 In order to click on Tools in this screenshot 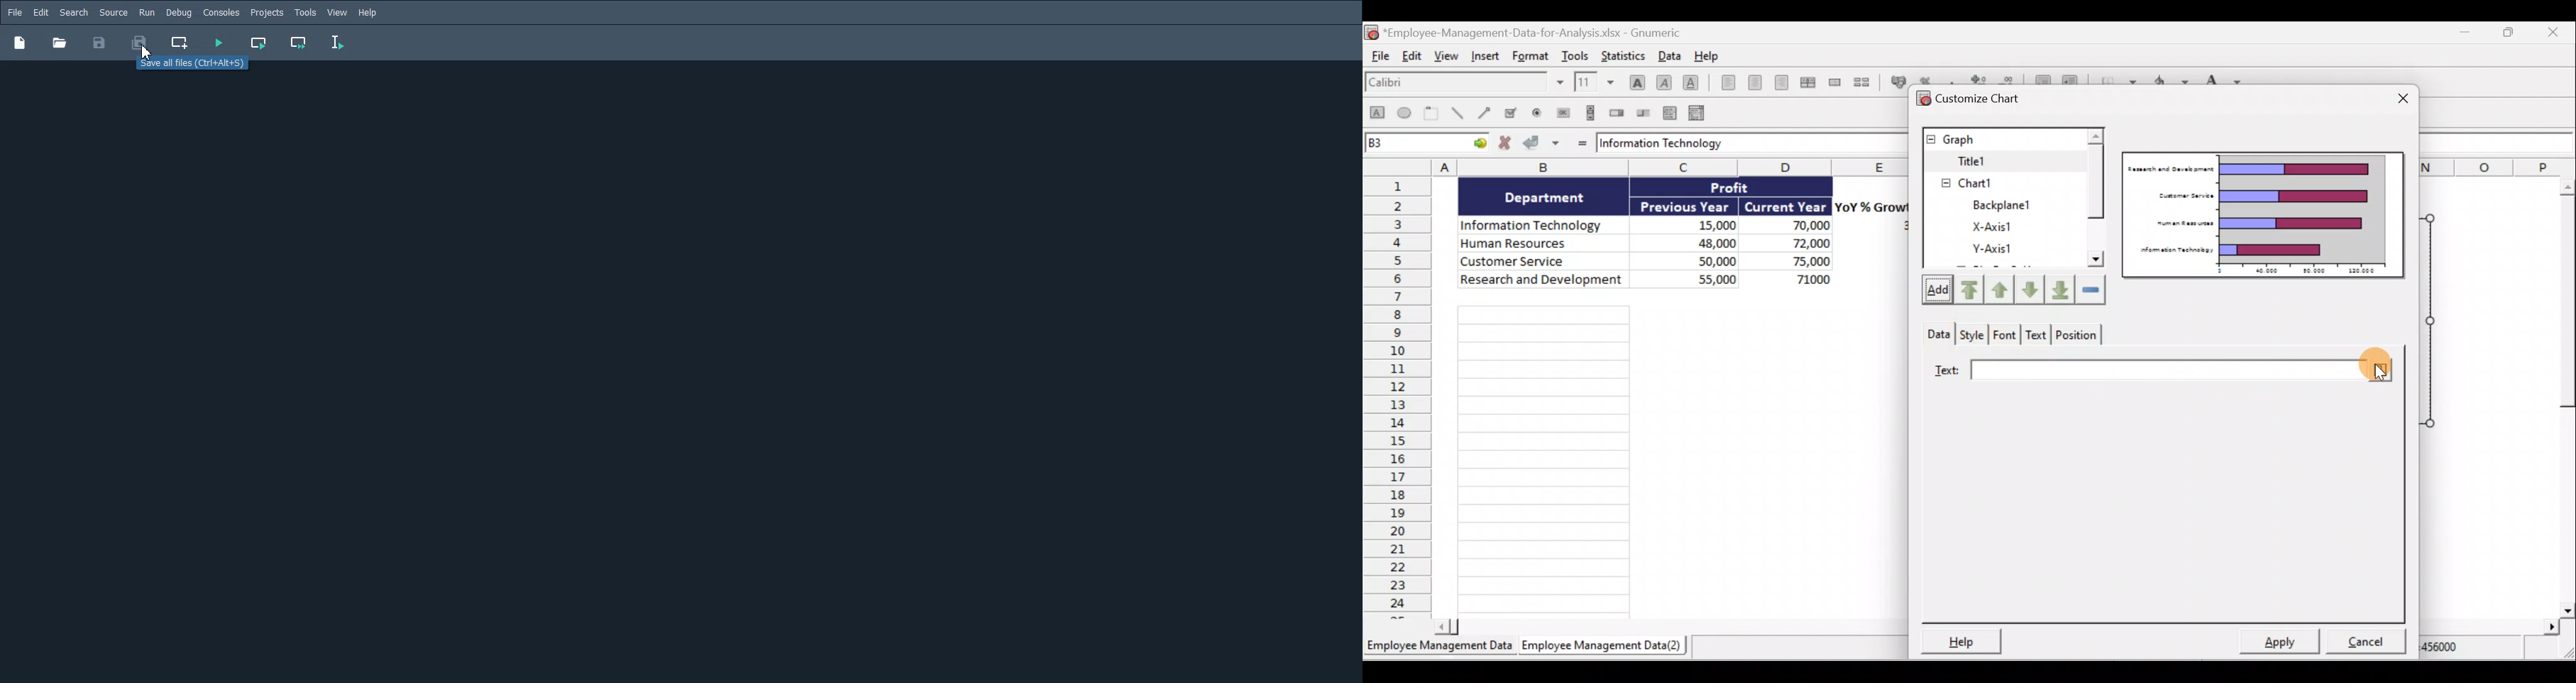, I will do `click(305, 13)`.